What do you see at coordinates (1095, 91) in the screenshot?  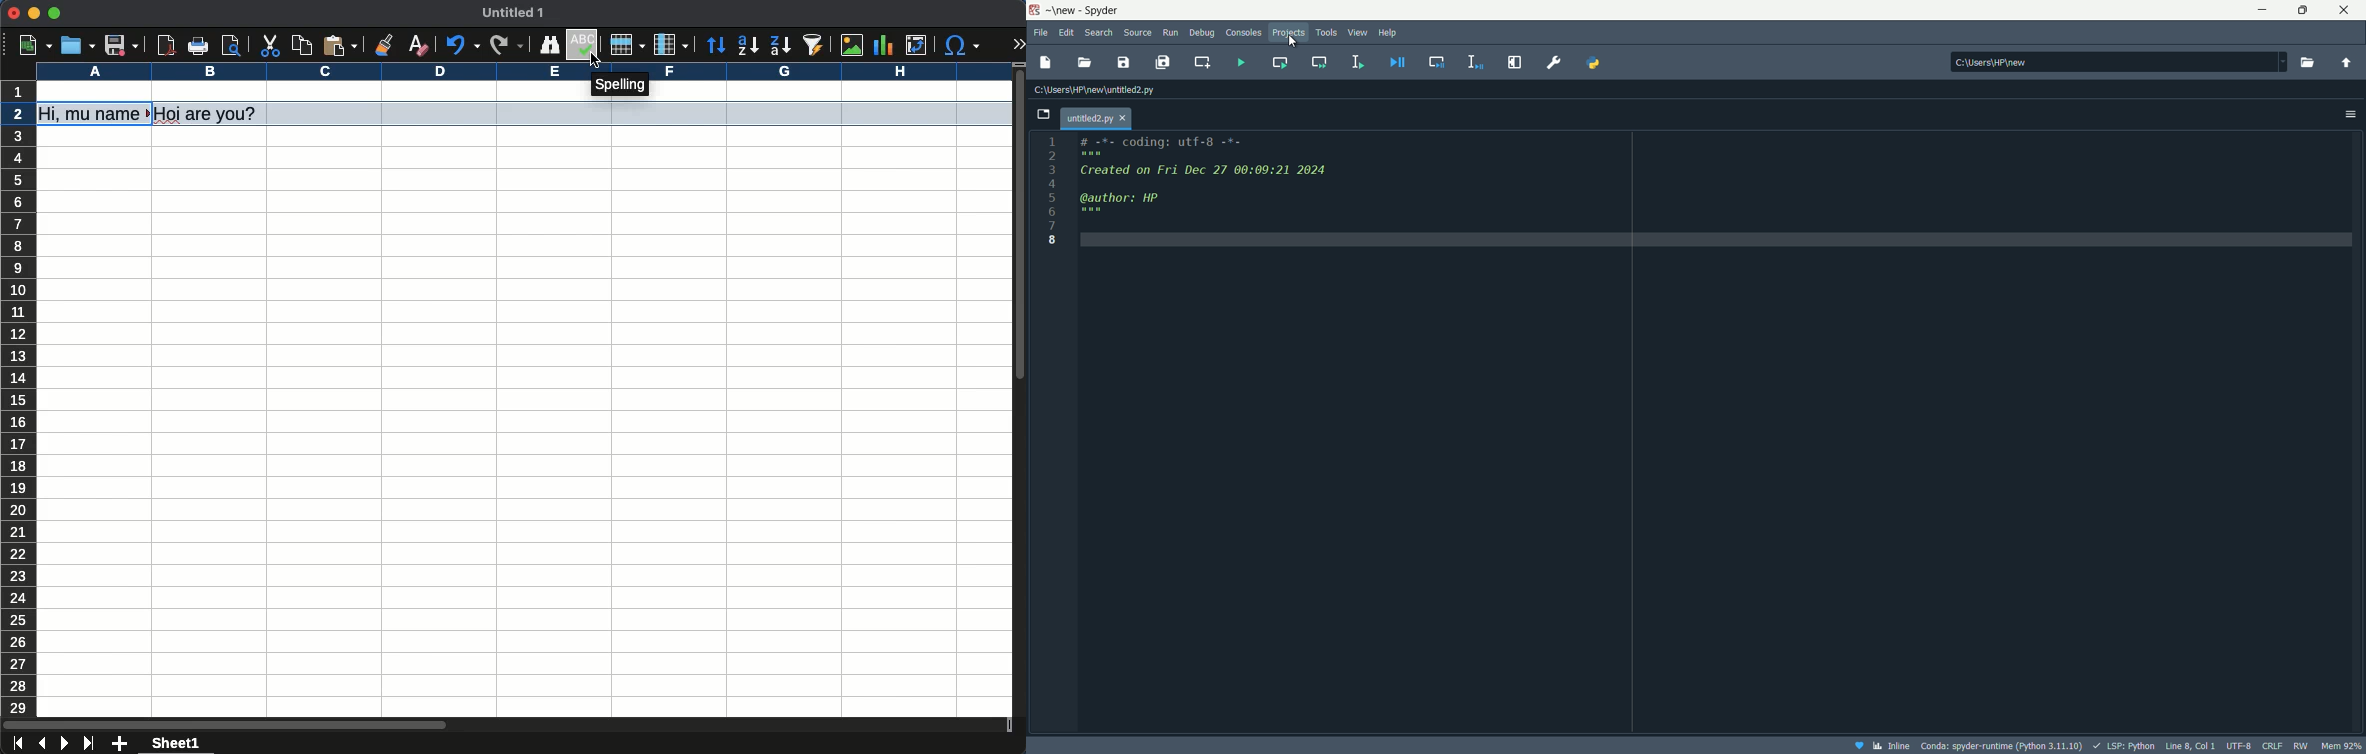 I see `file directory` at bounding box center [1095, 91].